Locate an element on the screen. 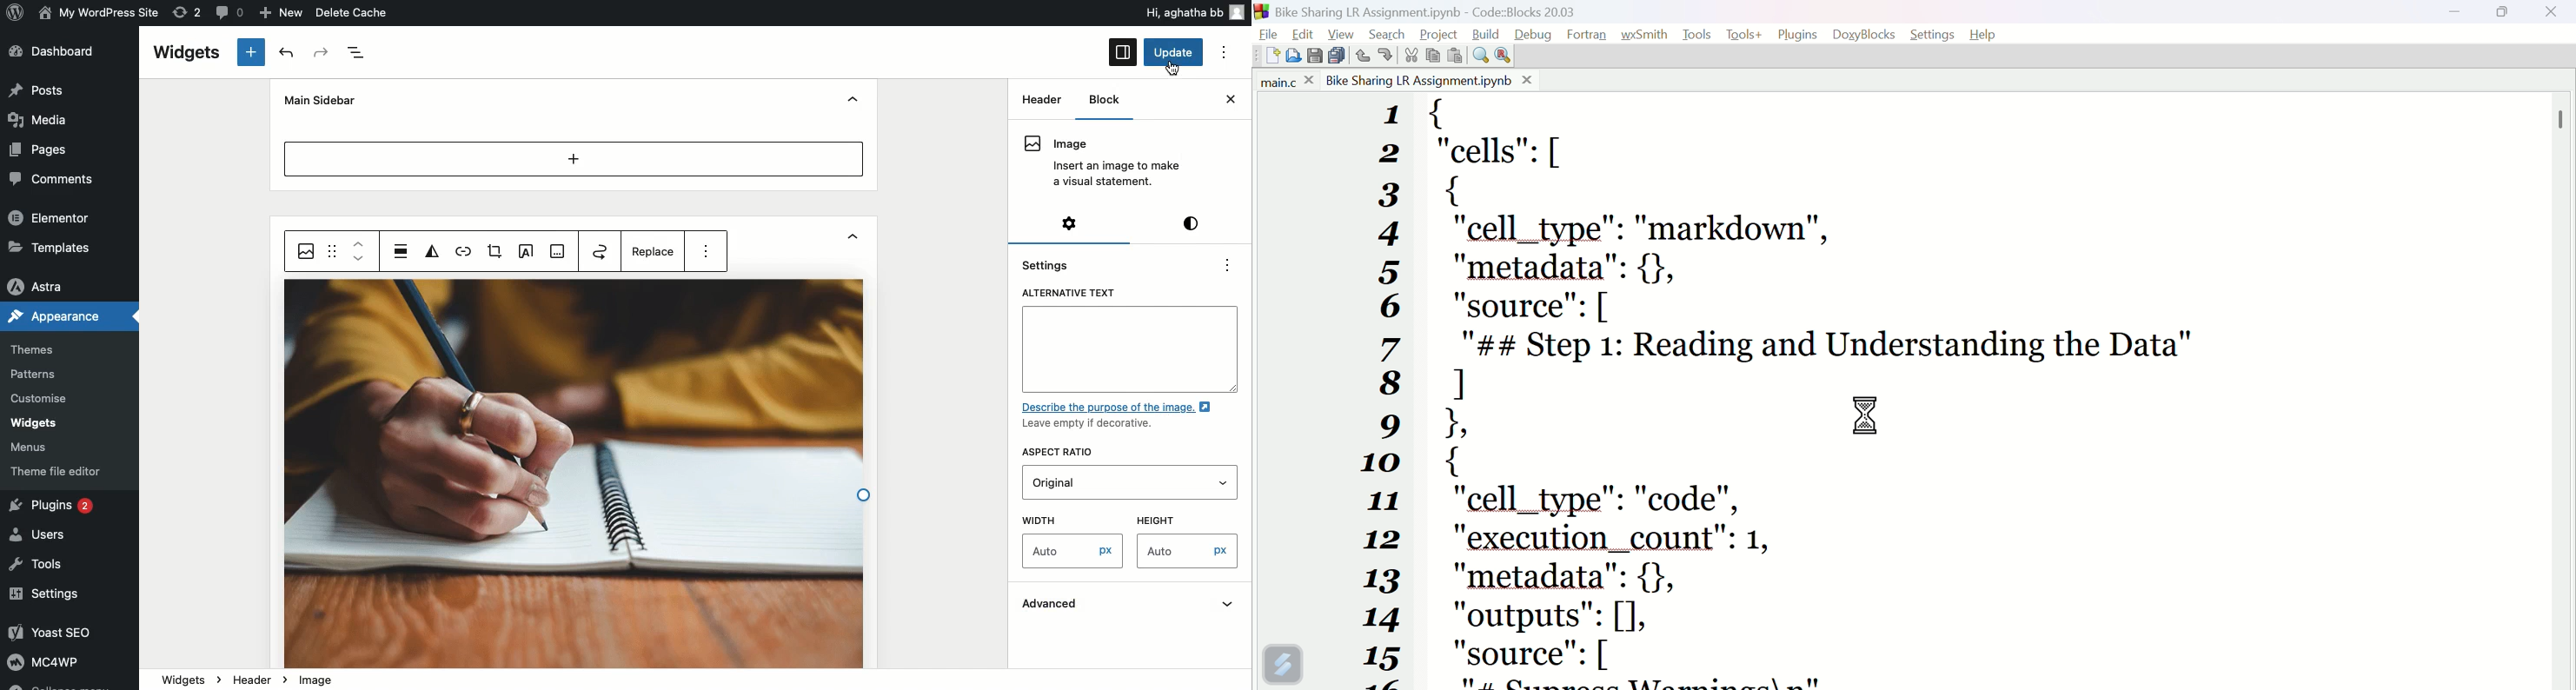  Settings is located at coordinates (1051, 264).